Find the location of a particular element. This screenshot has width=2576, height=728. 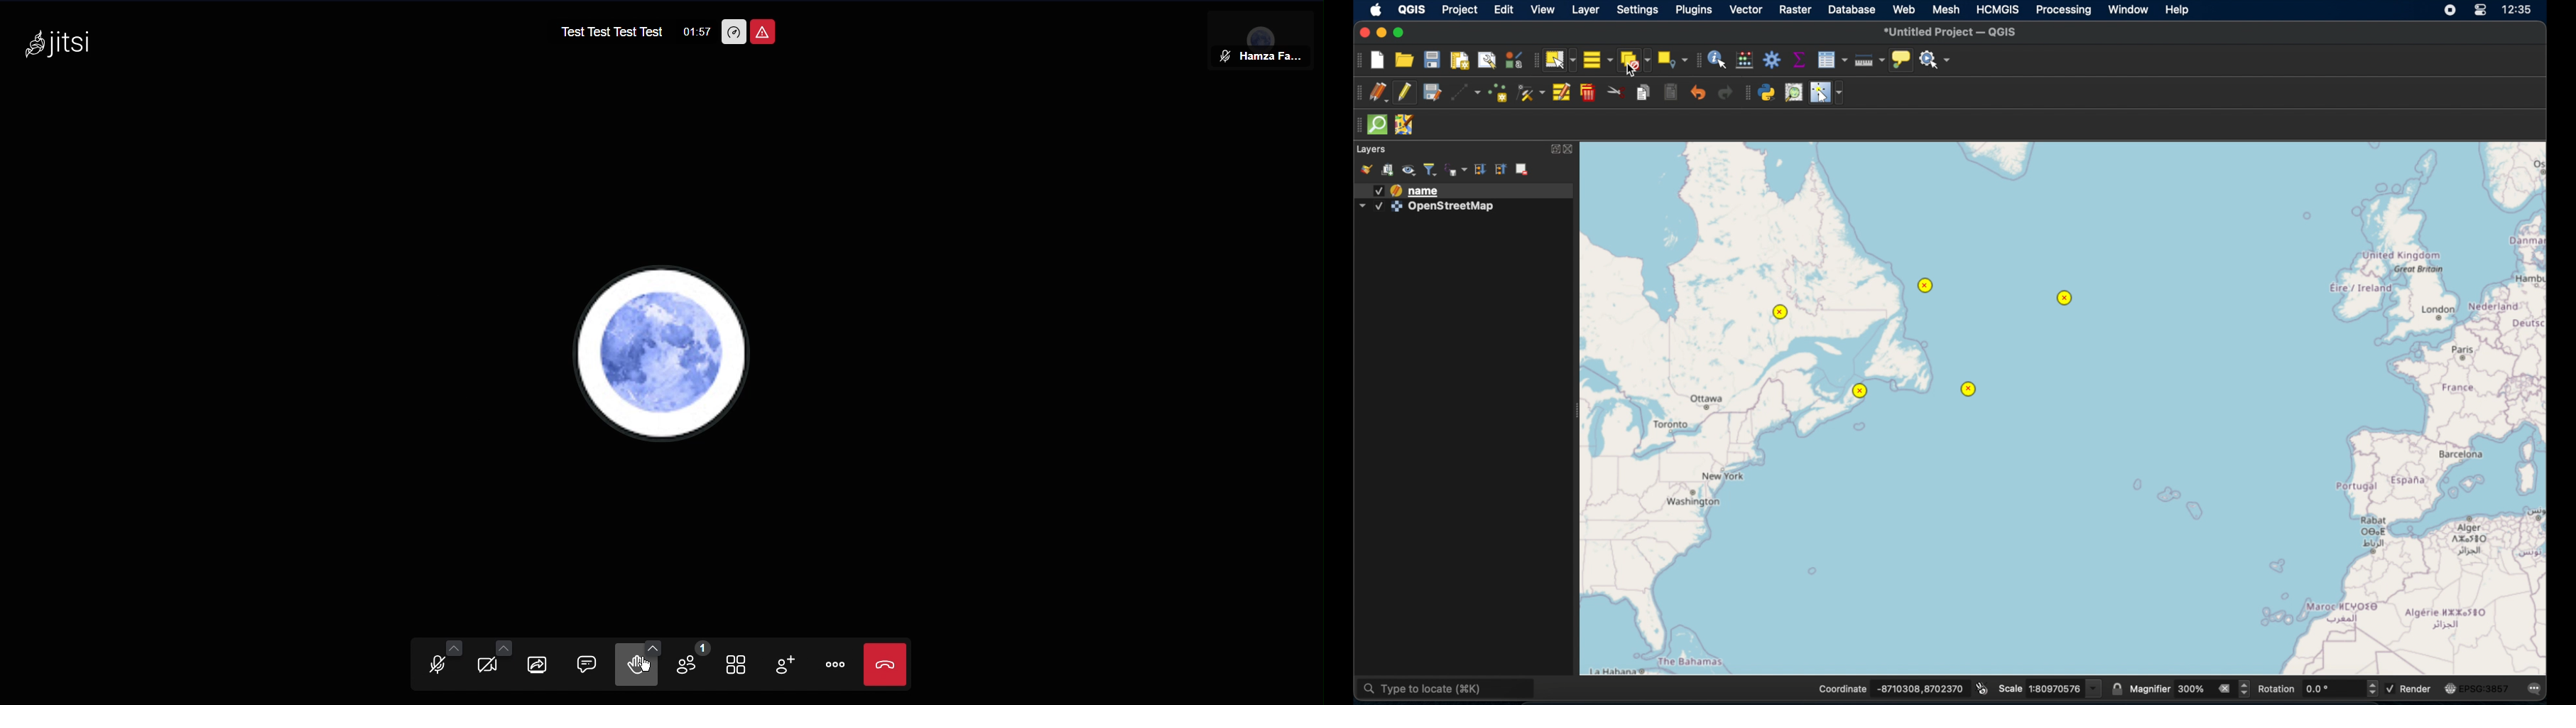

database is located at coordinates (1852, 11).